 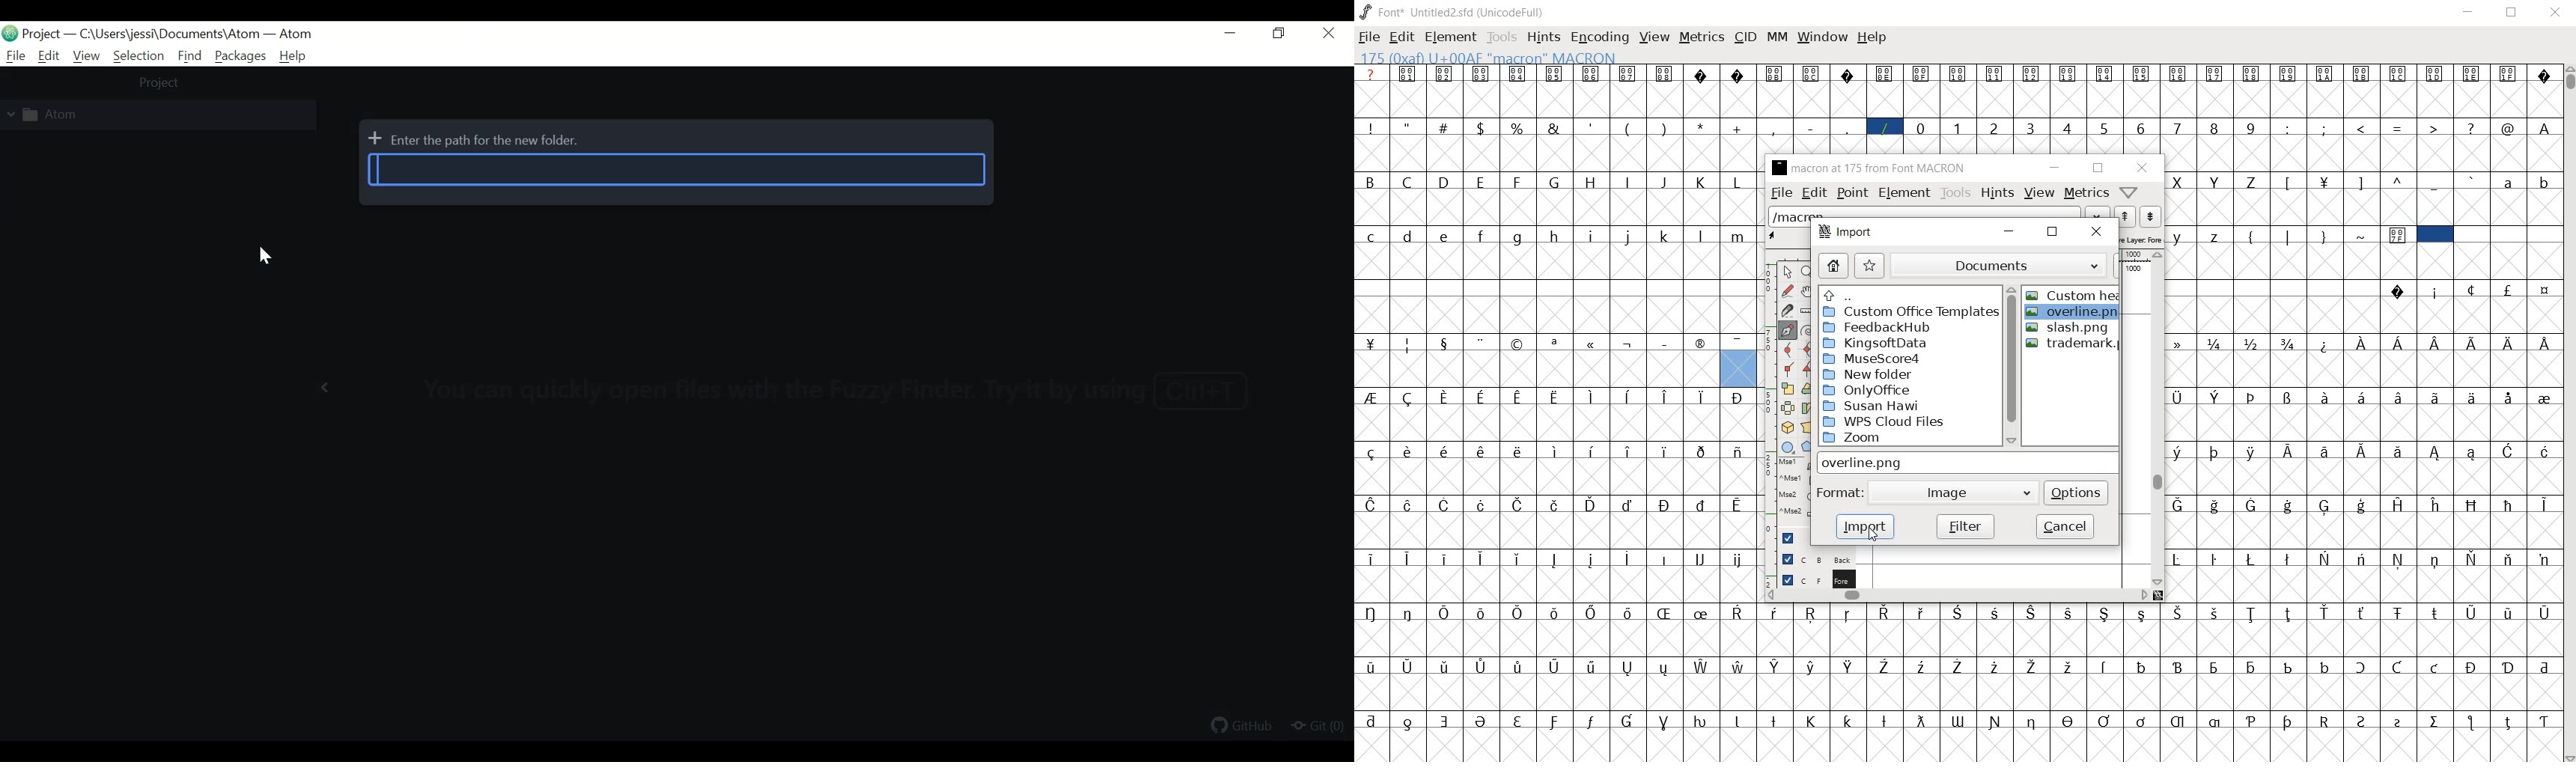 What do you see at coordinates (1794, 481) in the screenshot?
I see `Mouse left button + Ctrl` at bounding box center [1794, 481].